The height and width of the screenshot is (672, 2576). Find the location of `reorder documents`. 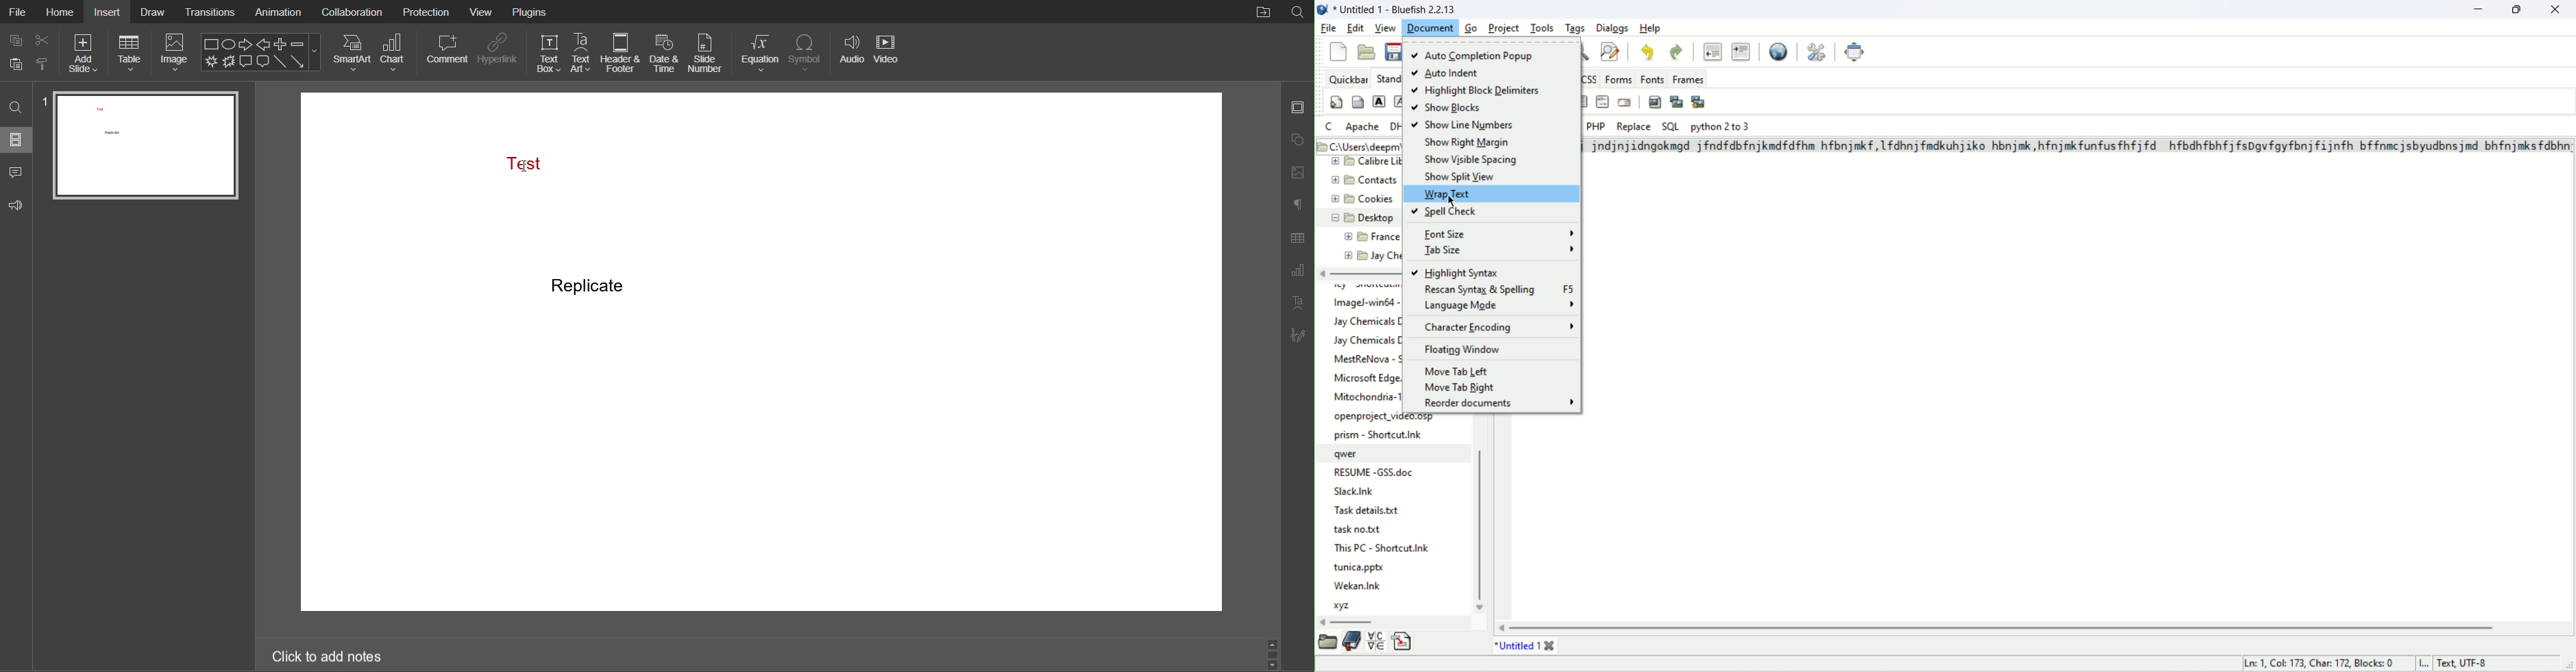

reorder documents is located at coordinates (1499, 405).